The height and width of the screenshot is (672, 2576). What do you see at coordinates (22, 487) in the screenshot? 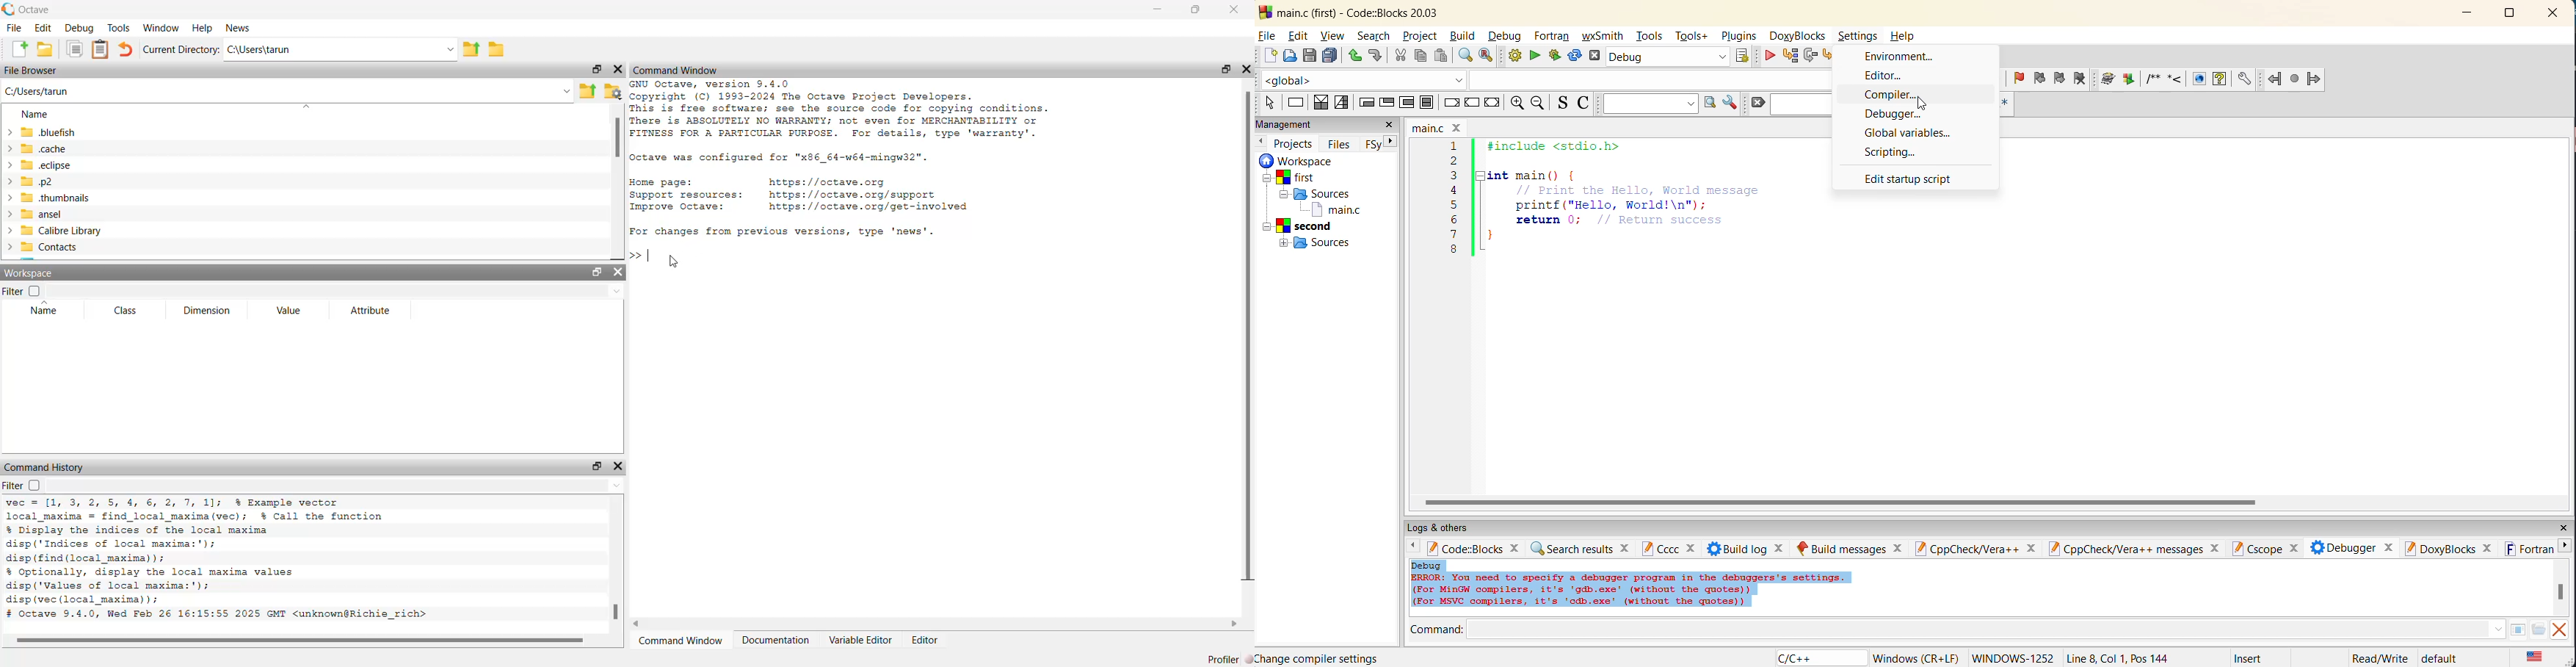
I see `Filter` at bounding box center [22, 487].